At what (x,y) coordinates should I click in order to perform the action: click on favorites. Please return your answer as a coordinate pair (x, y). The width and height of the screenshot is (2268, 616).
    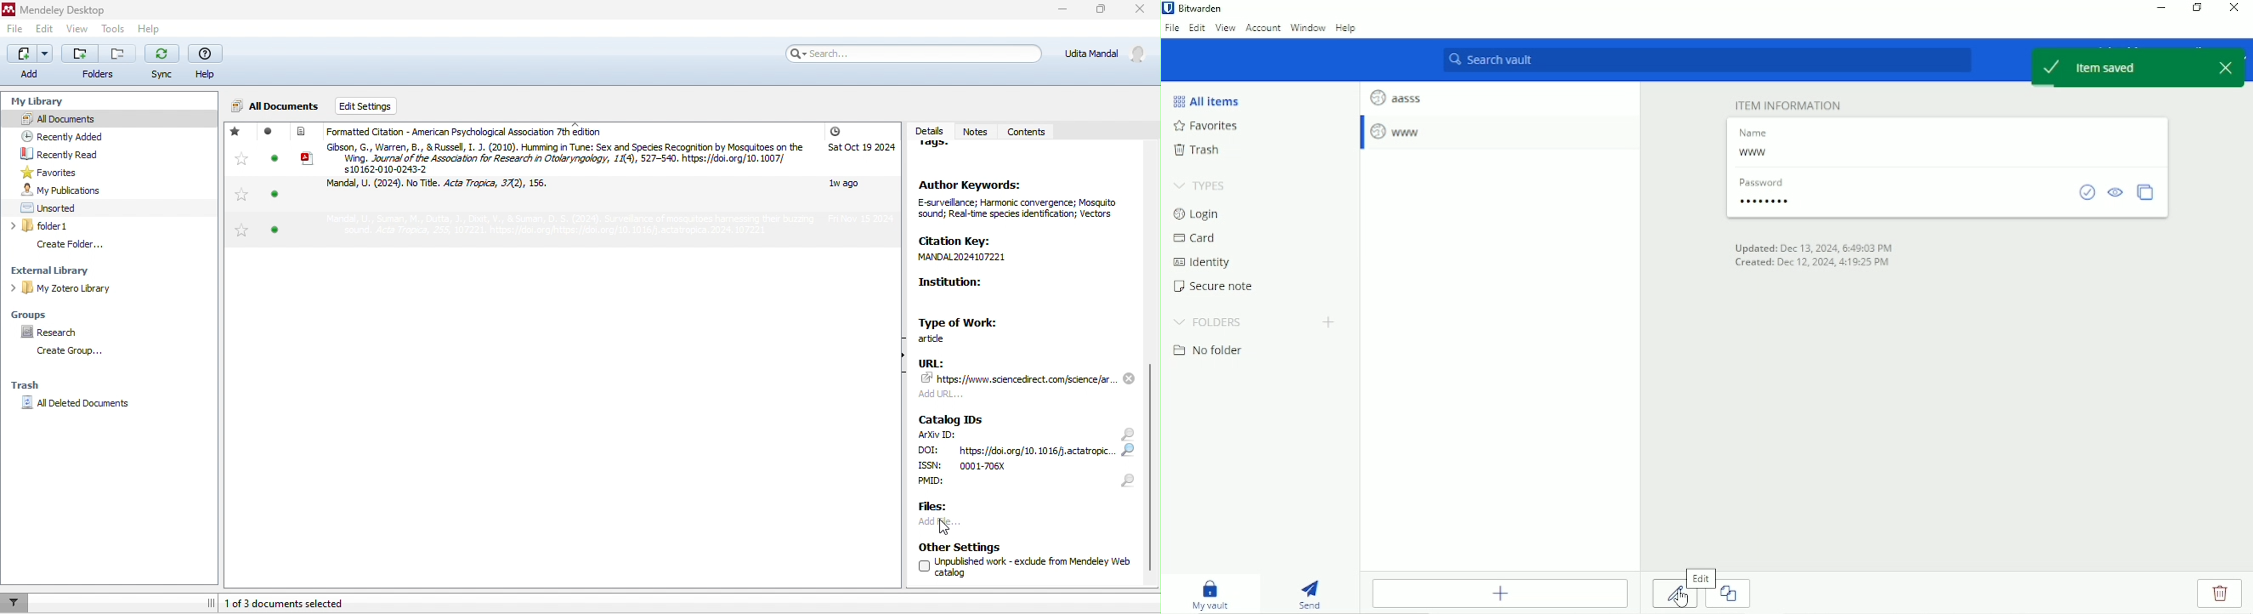
    Looking at the image, I should click on (239, 182).